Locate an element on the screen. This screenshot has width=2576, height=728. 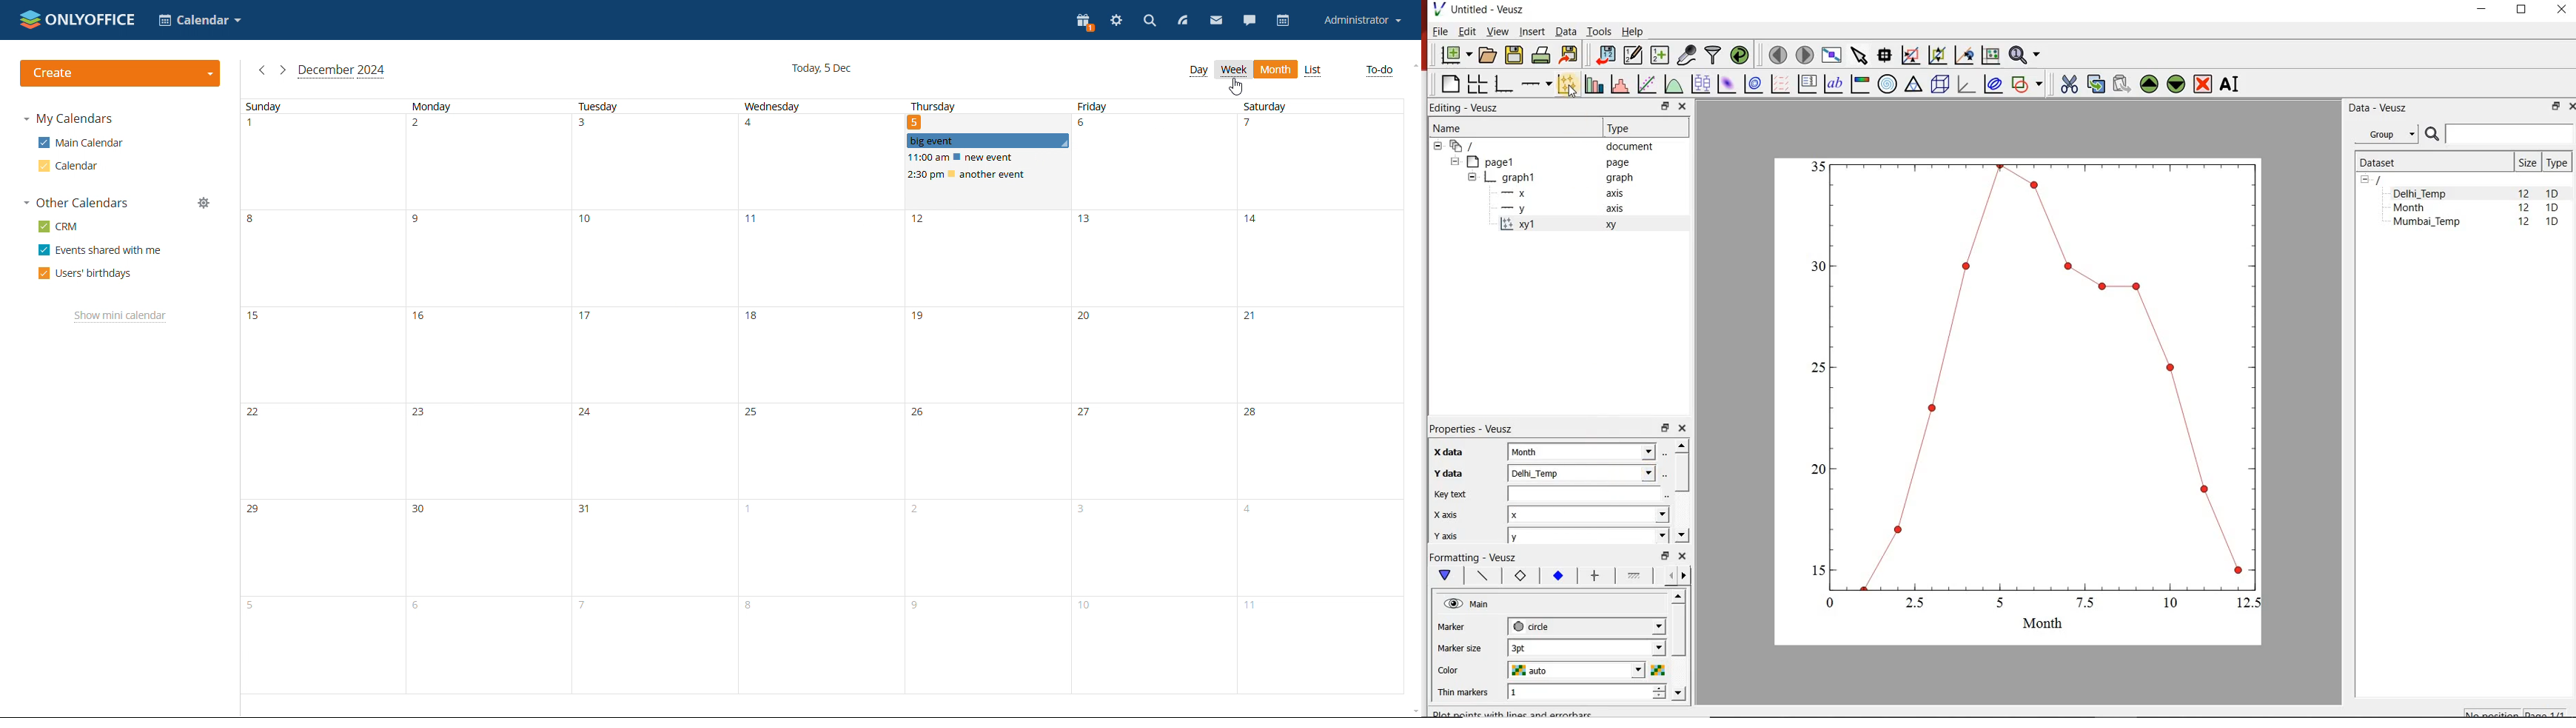
Dataset is located at coordinates (2431, 162).